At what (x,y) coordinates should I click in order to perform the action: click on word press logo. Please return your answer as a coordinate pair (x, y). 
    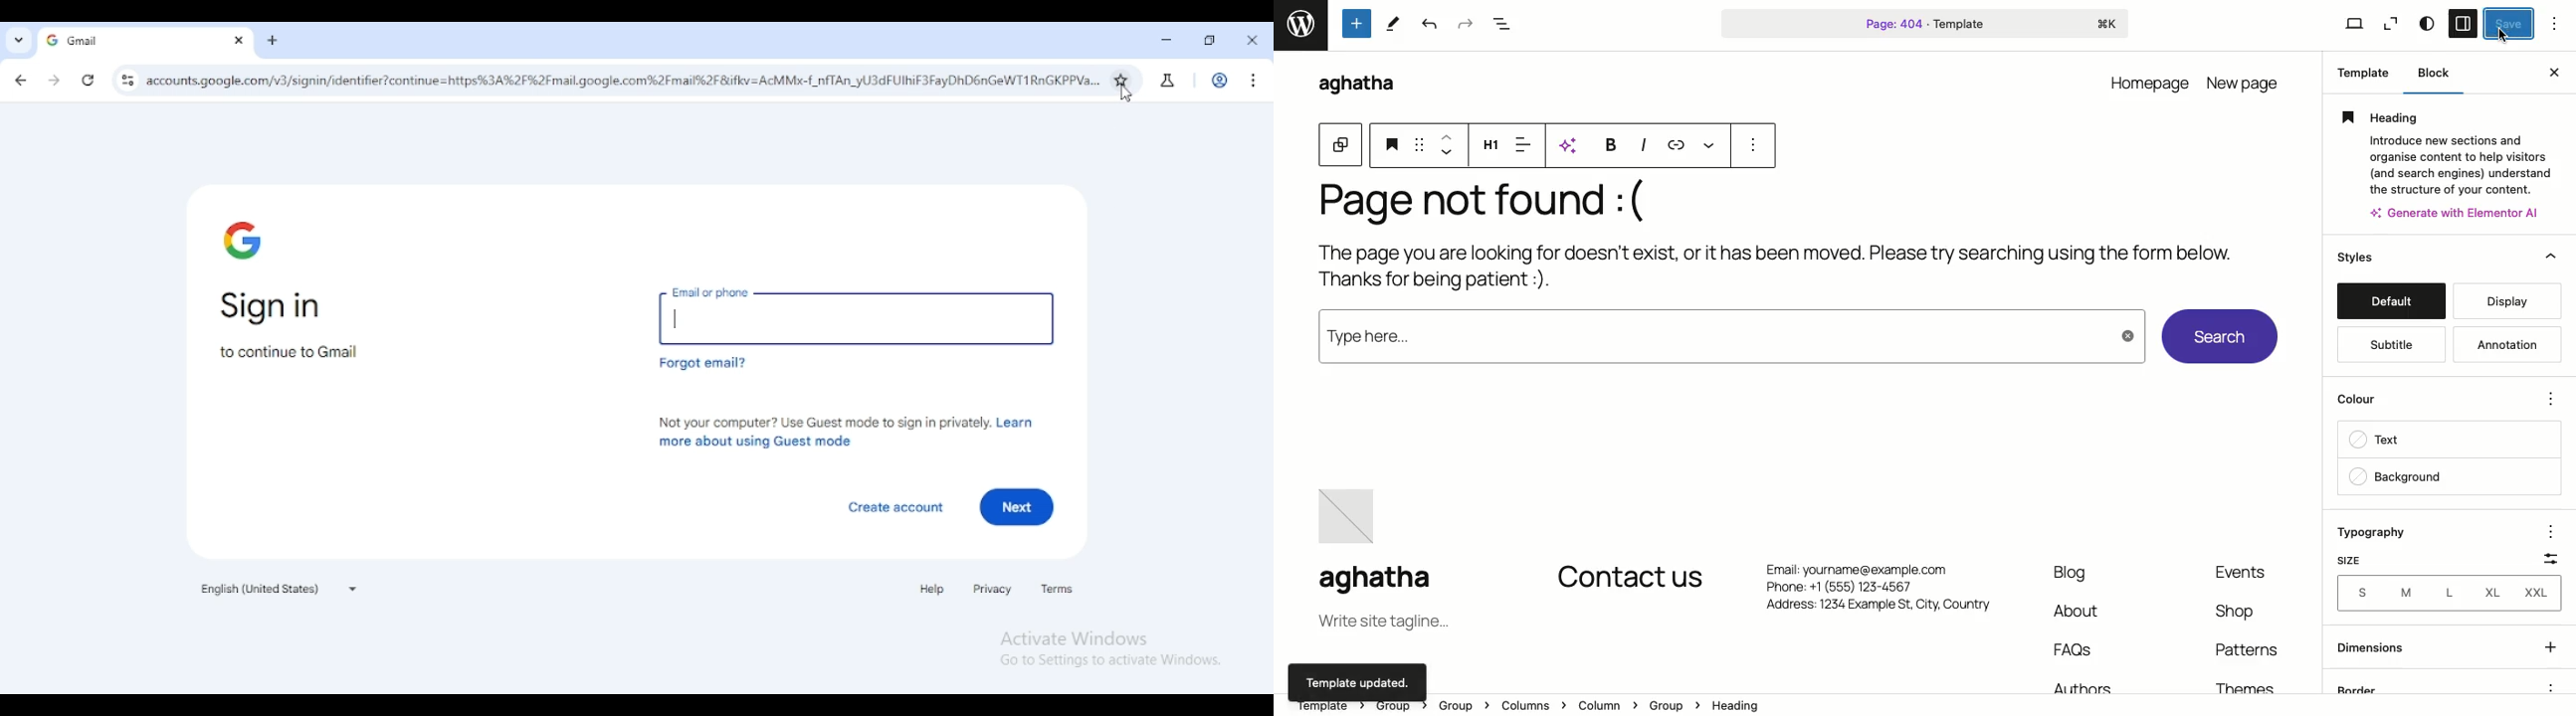
    Looking at the image, I should click on (1300, 25).